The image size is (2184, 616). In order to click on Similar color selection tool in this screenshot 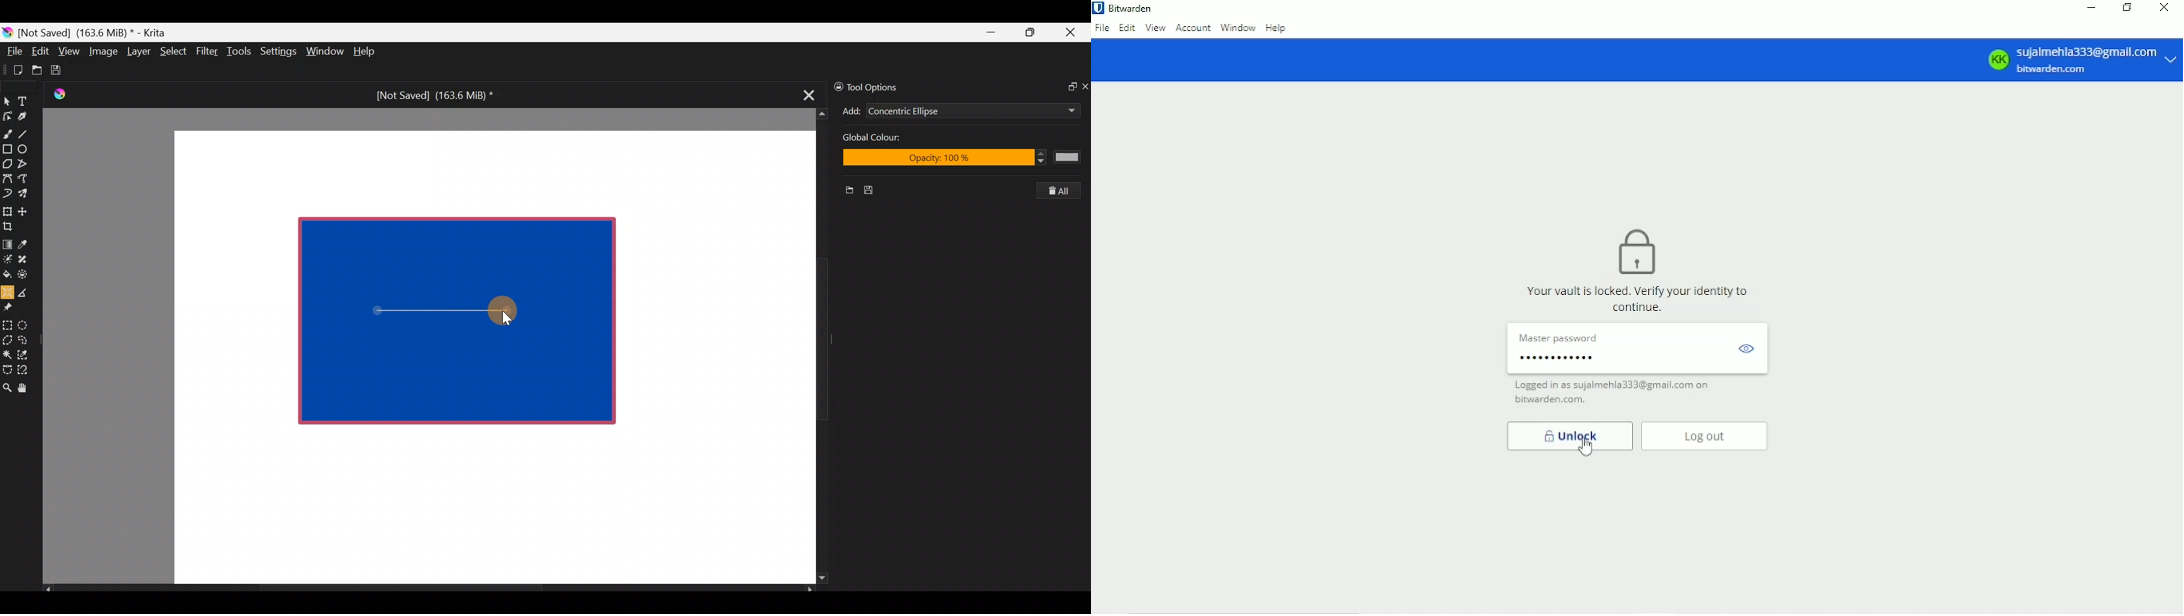, I will do `click(24, 354)`.